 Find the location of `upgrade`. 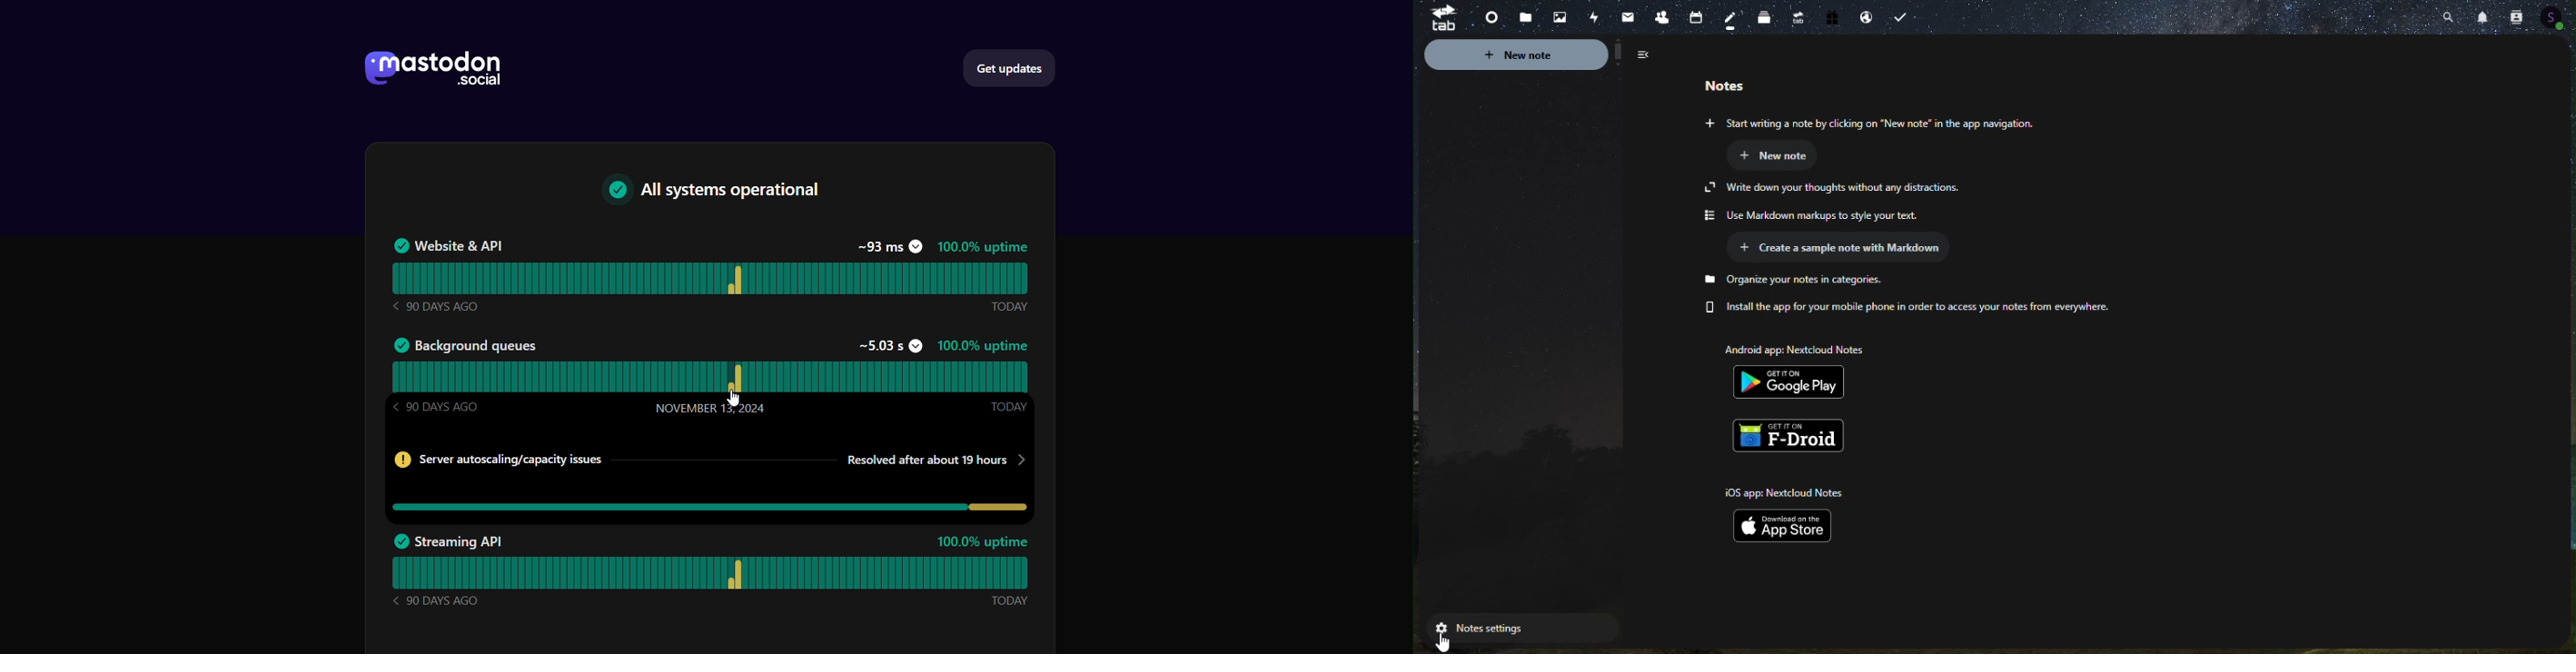

upgrade is located at coordinates (1797, 15).